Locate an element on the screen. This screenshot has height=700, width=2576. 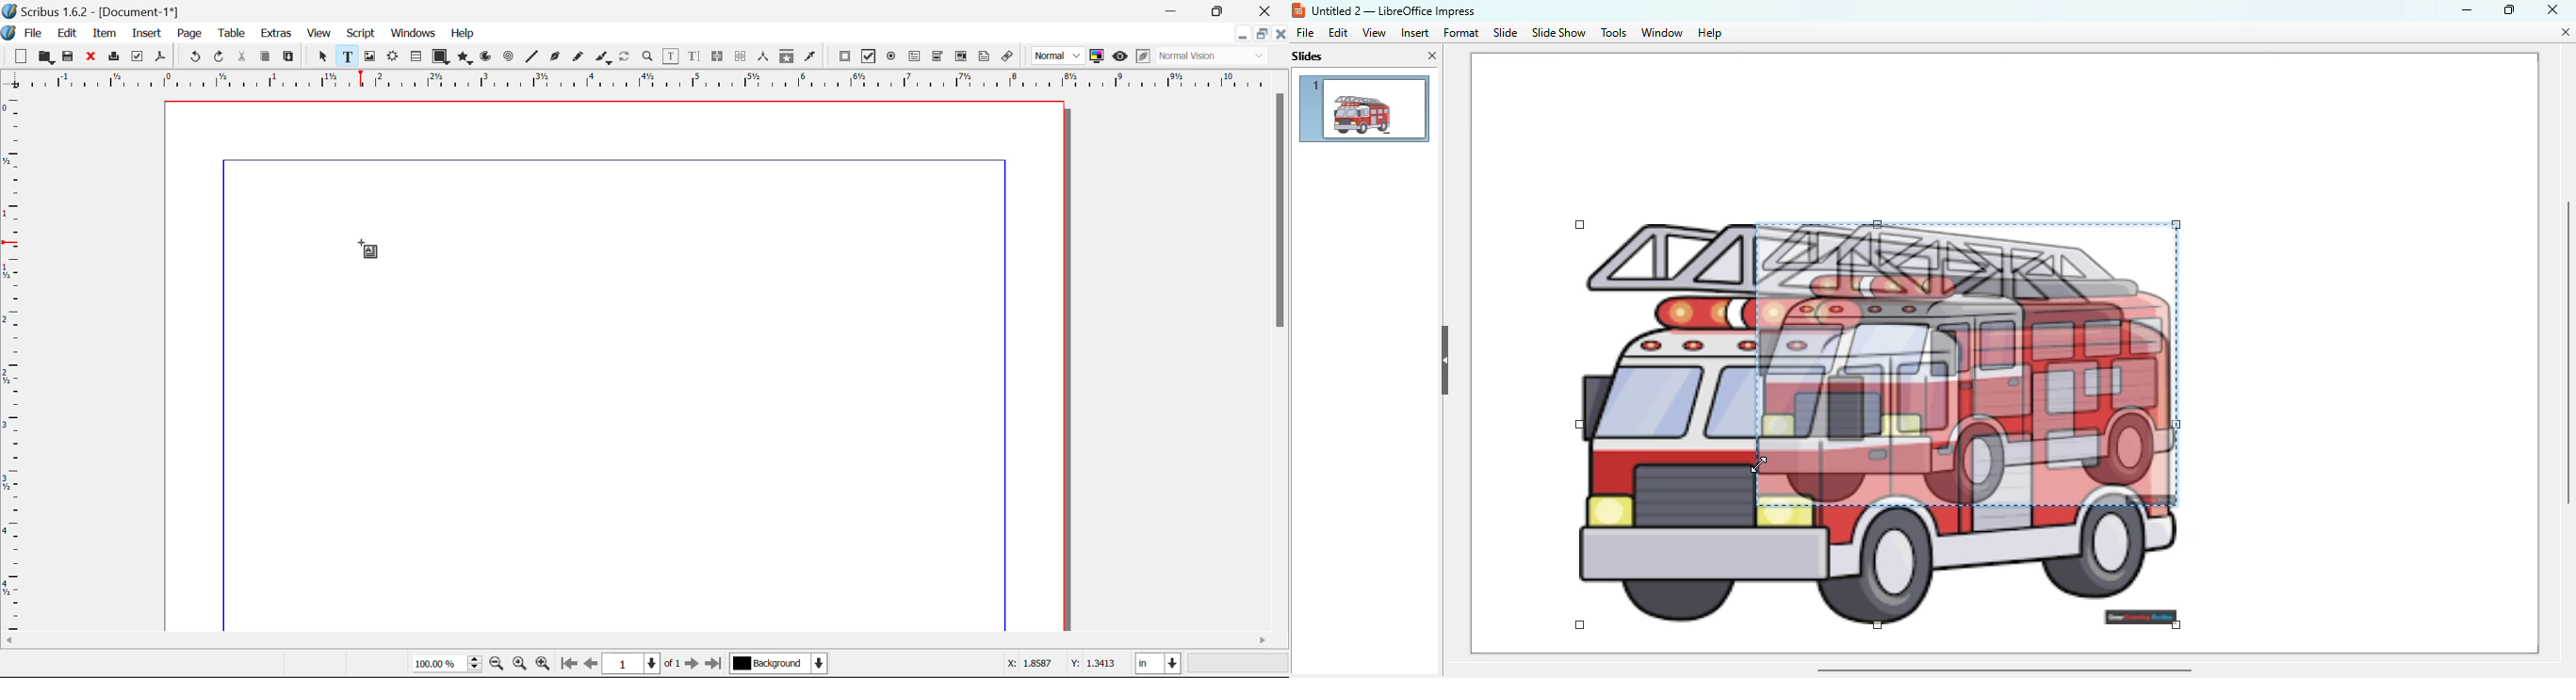
help is located at coordinates (1710, 33).